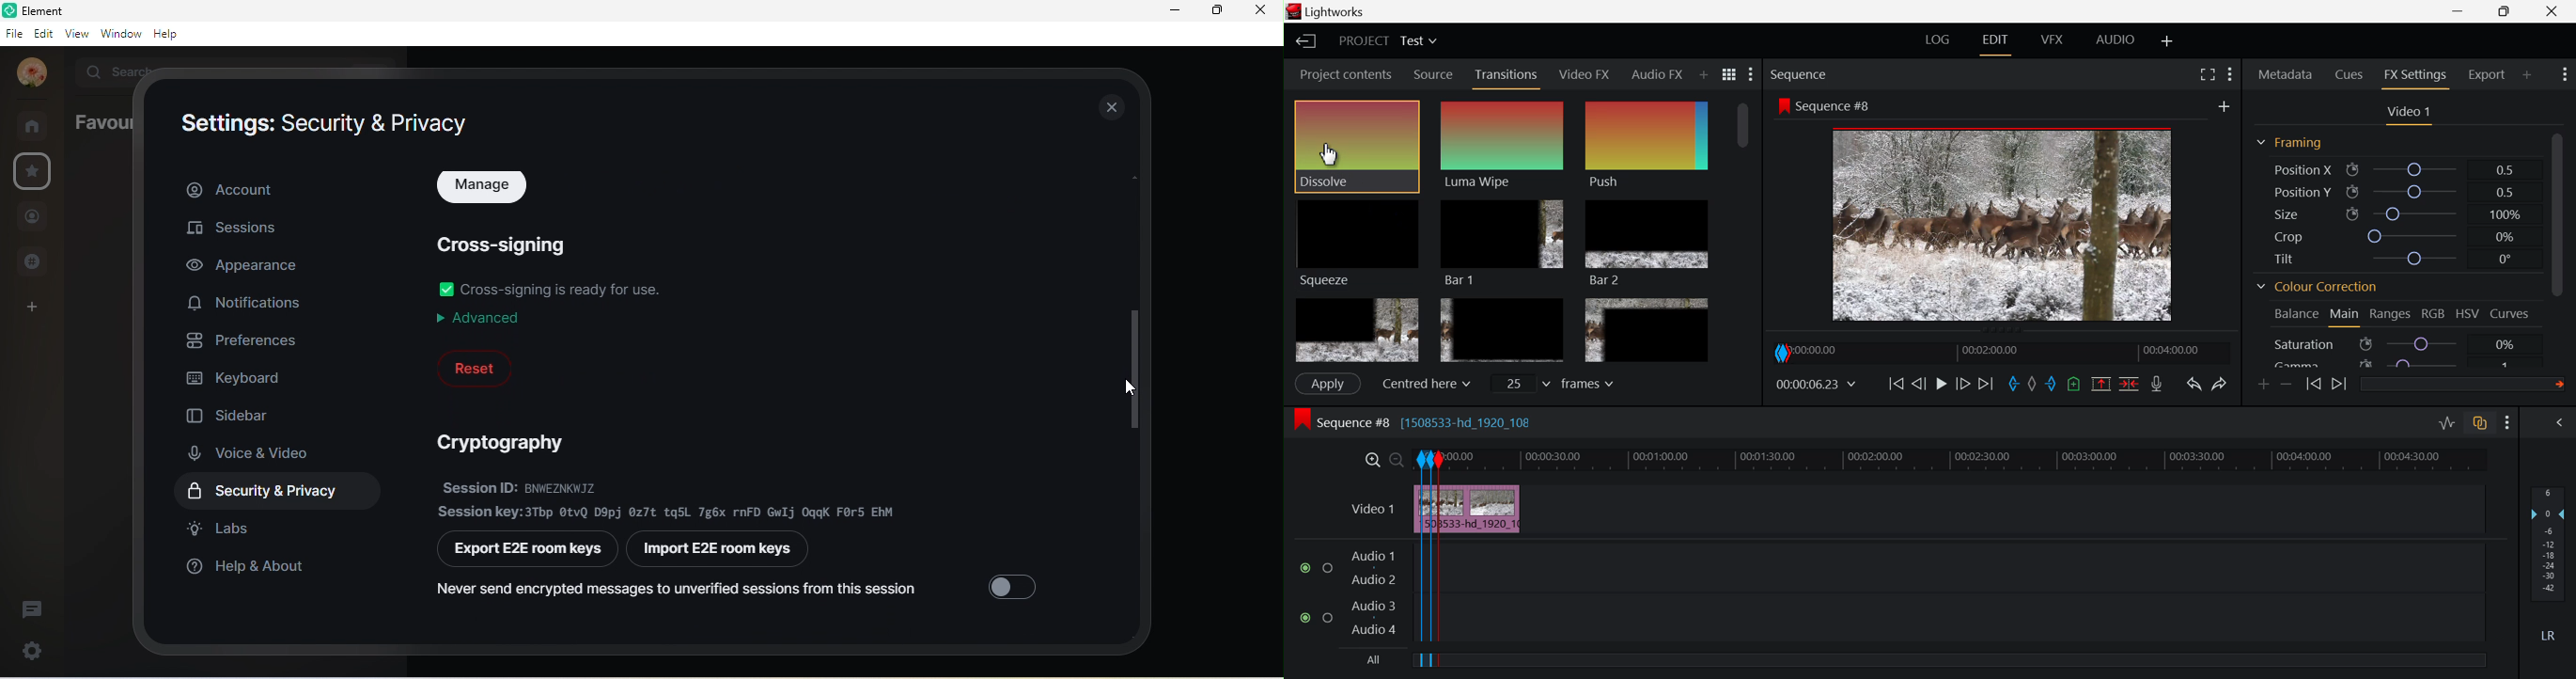  I want to click on close, so click(1110, 106).